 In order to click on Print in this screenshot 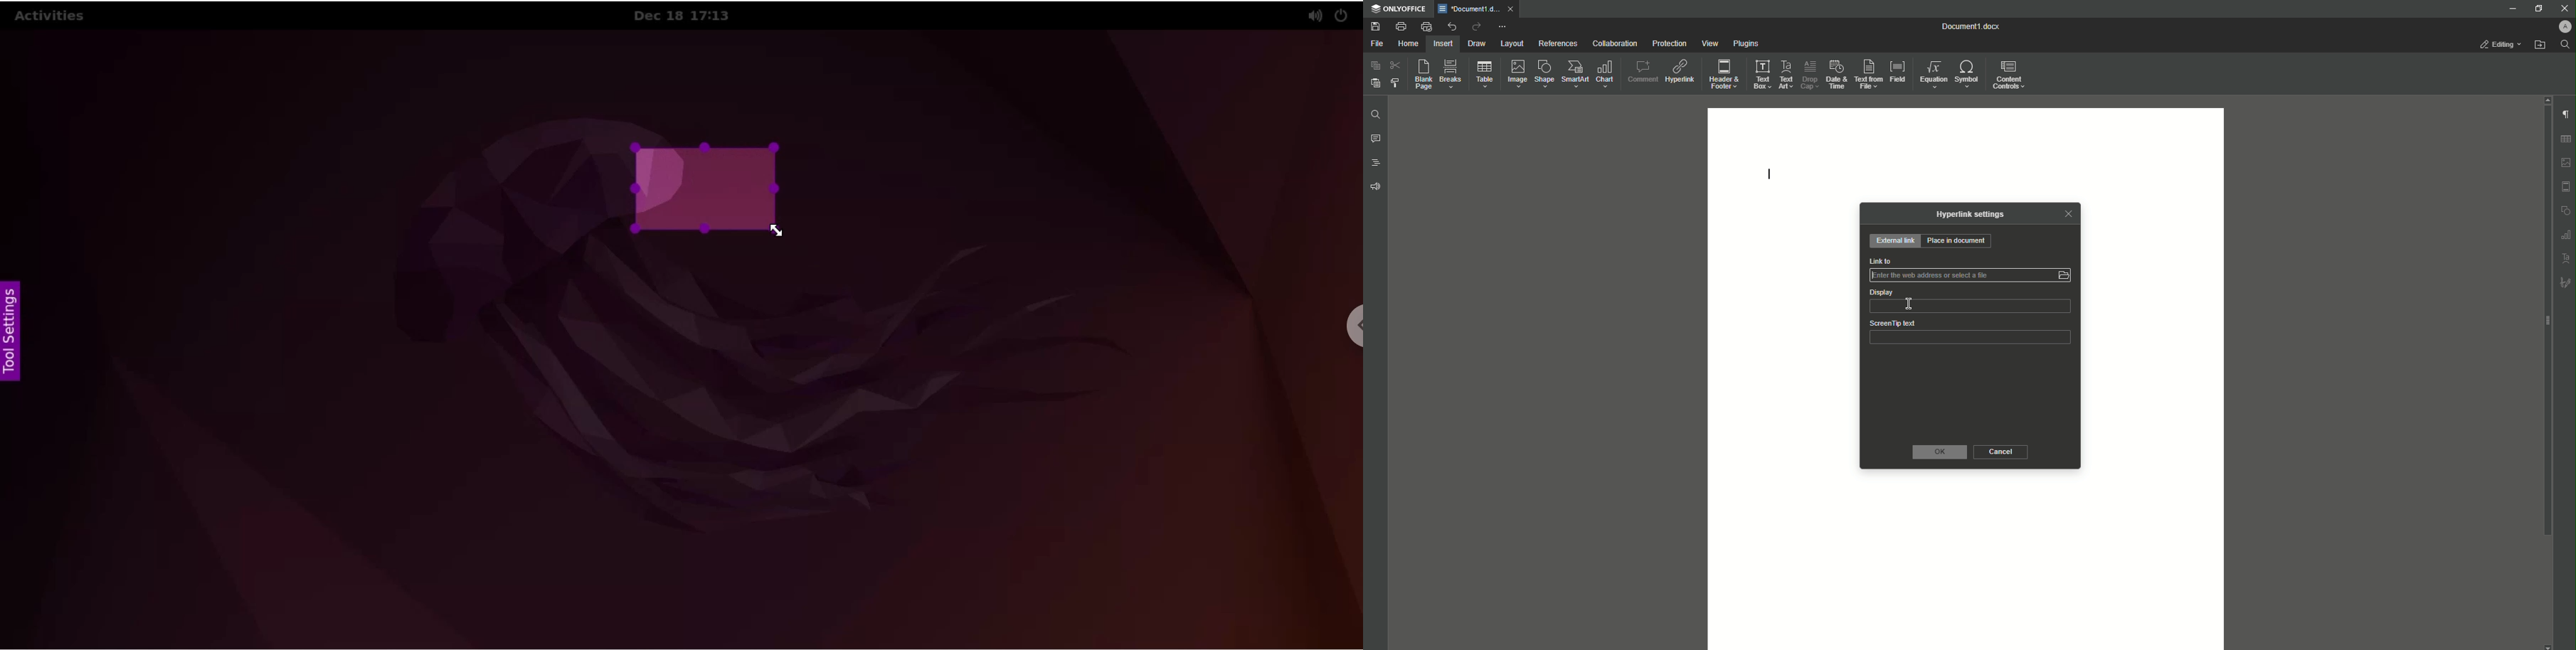, I will do `click(1400, 25)`.